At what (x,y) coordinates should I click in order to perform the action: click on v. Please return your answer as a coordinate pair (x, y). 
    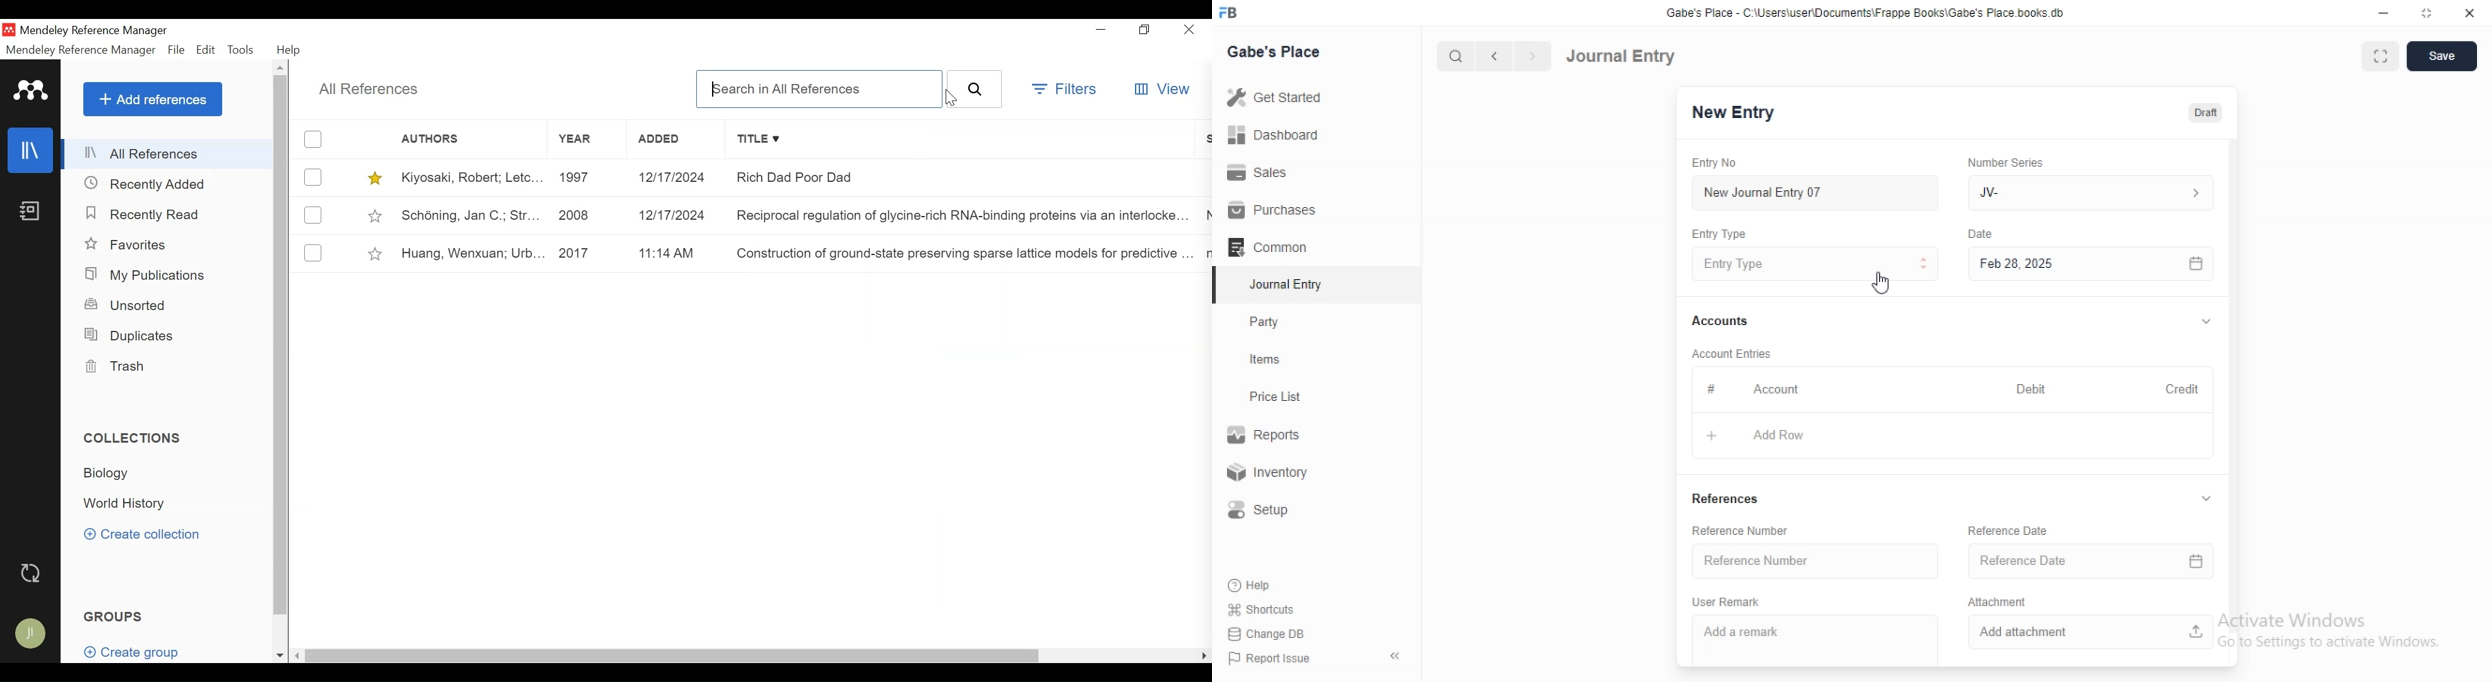
    Looking at the image, I should click on (2210, 500).